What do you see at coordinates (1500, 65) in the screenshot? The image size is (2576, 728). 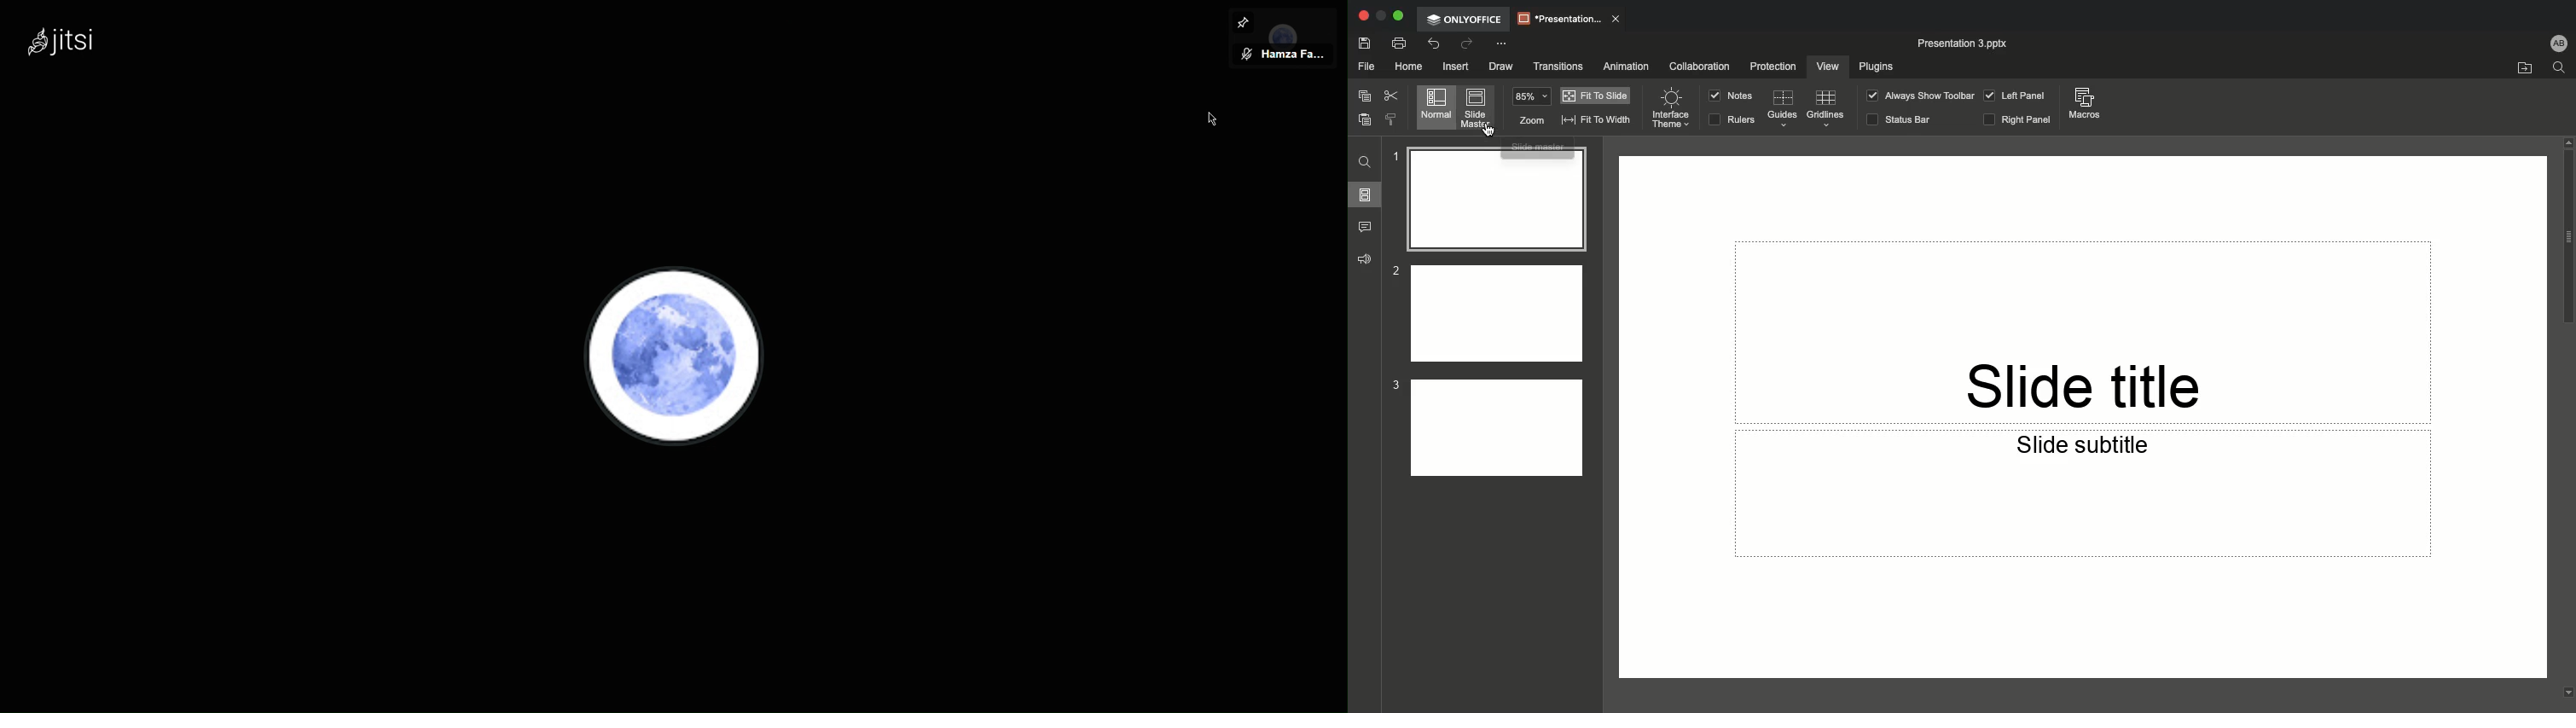 I see `Draw` at bounding box center [1500, 65].